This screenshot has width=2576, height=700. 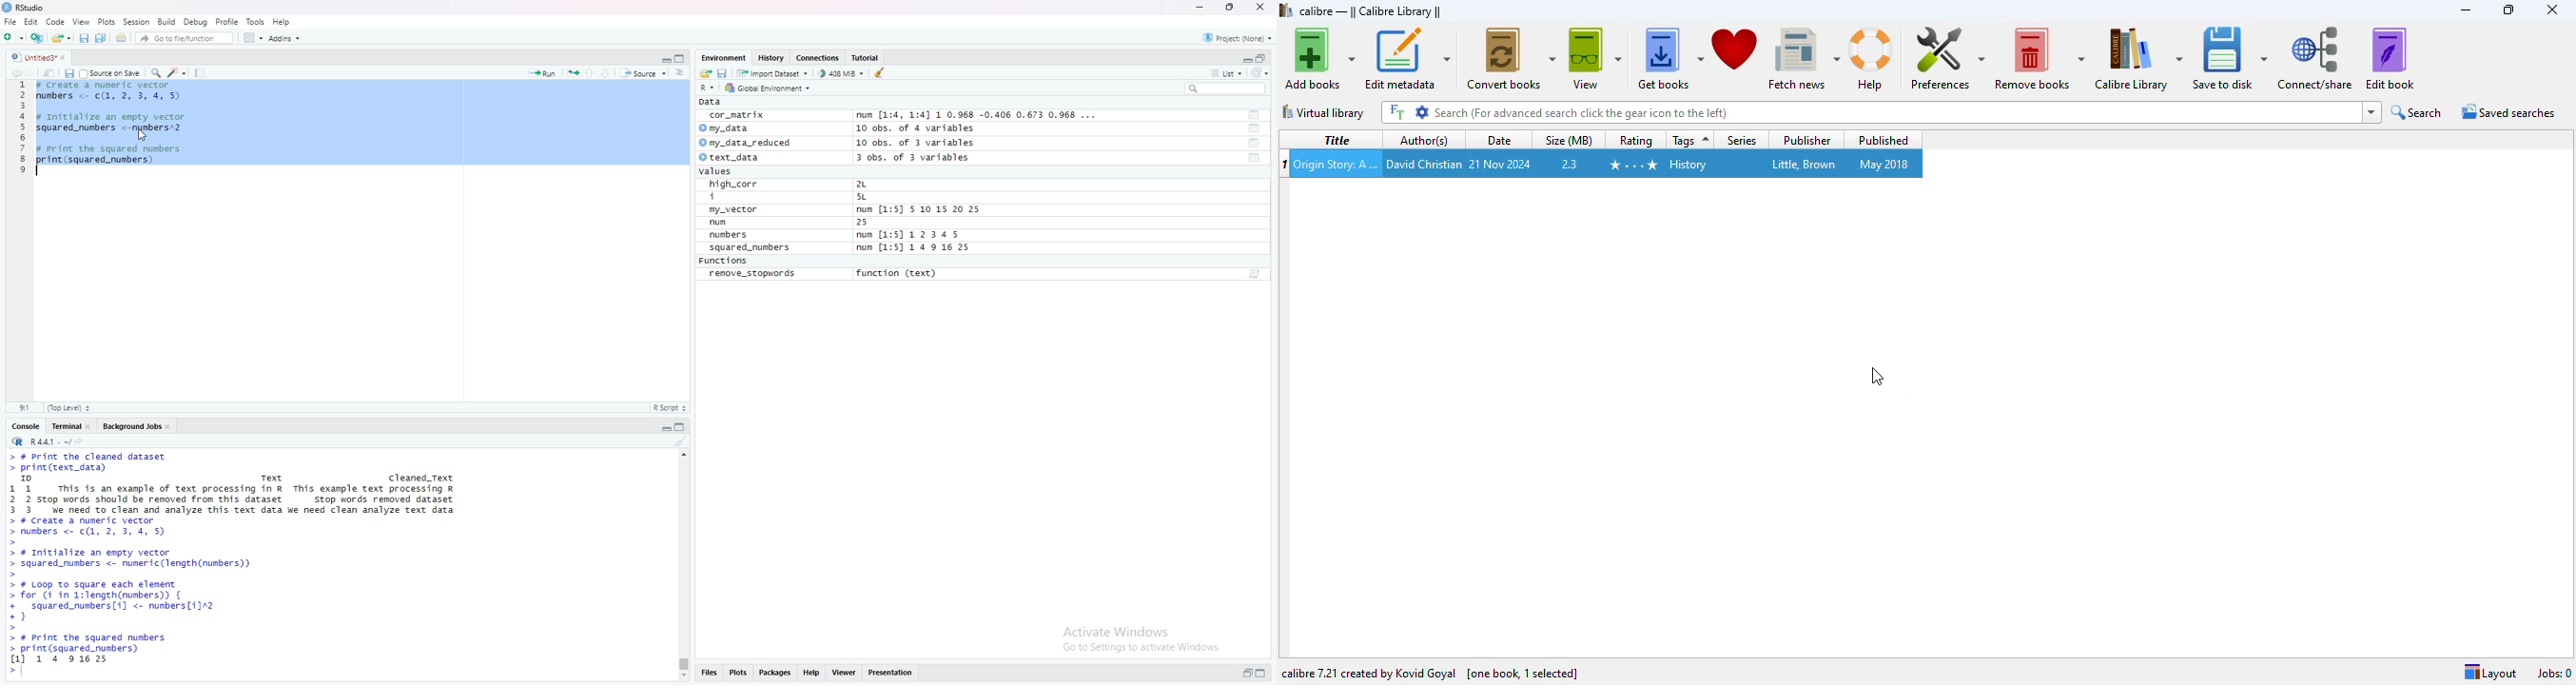 What do you see at coordinates (1423, 140) in the screenshot?
I see `author(s)` at bounding box center [1423, 140].